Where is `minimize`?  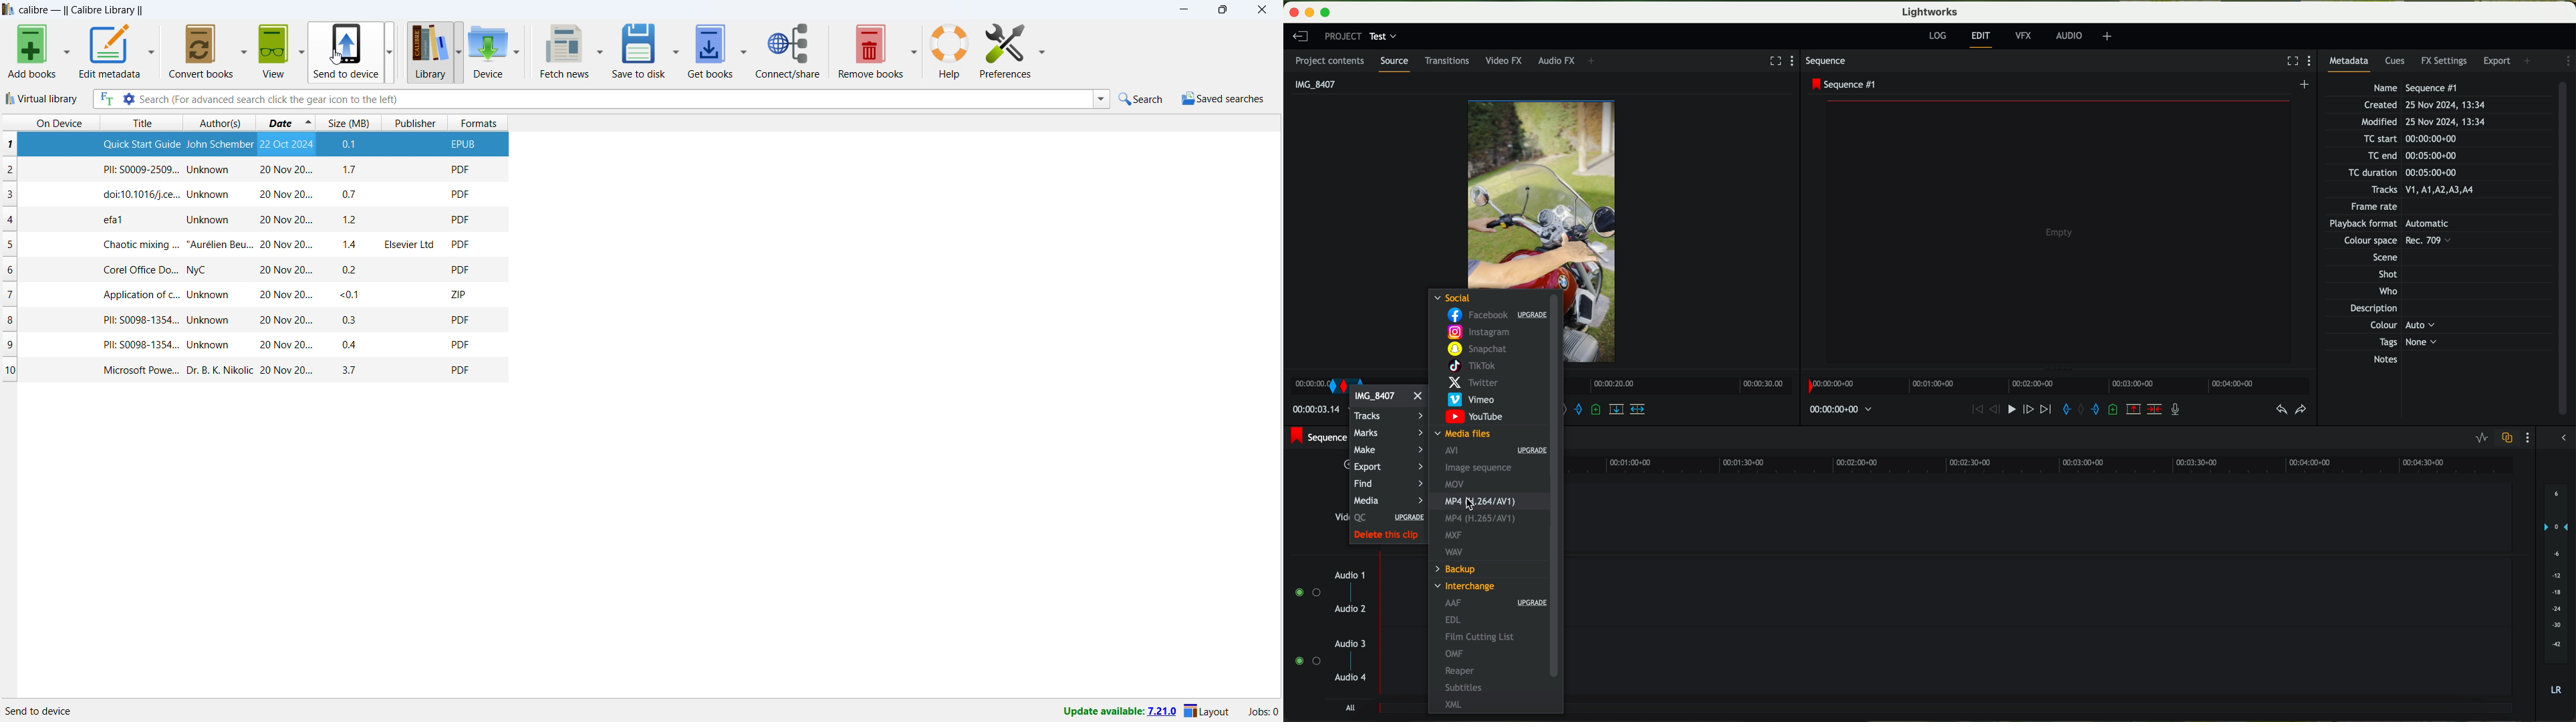
minimize is located at coordinates (1307, 11).